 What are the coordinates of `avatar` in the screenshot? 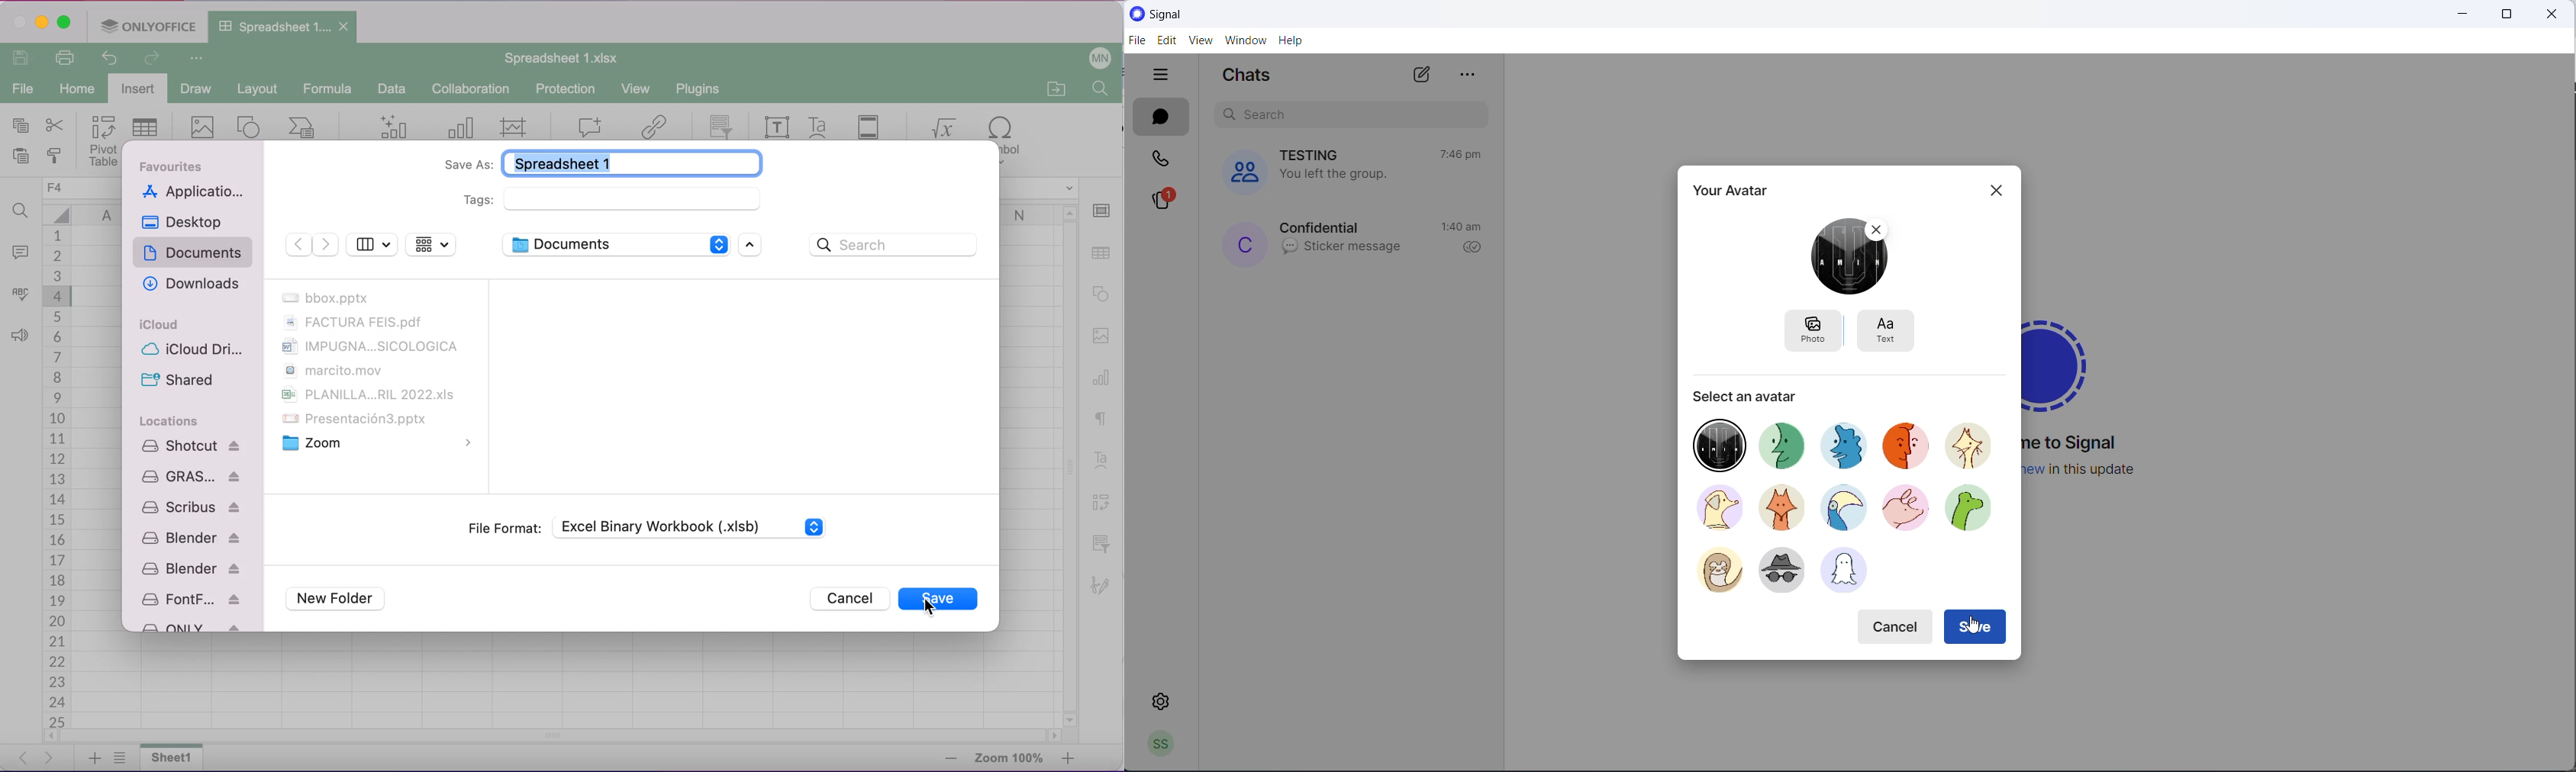 It's located at (1713, 568).